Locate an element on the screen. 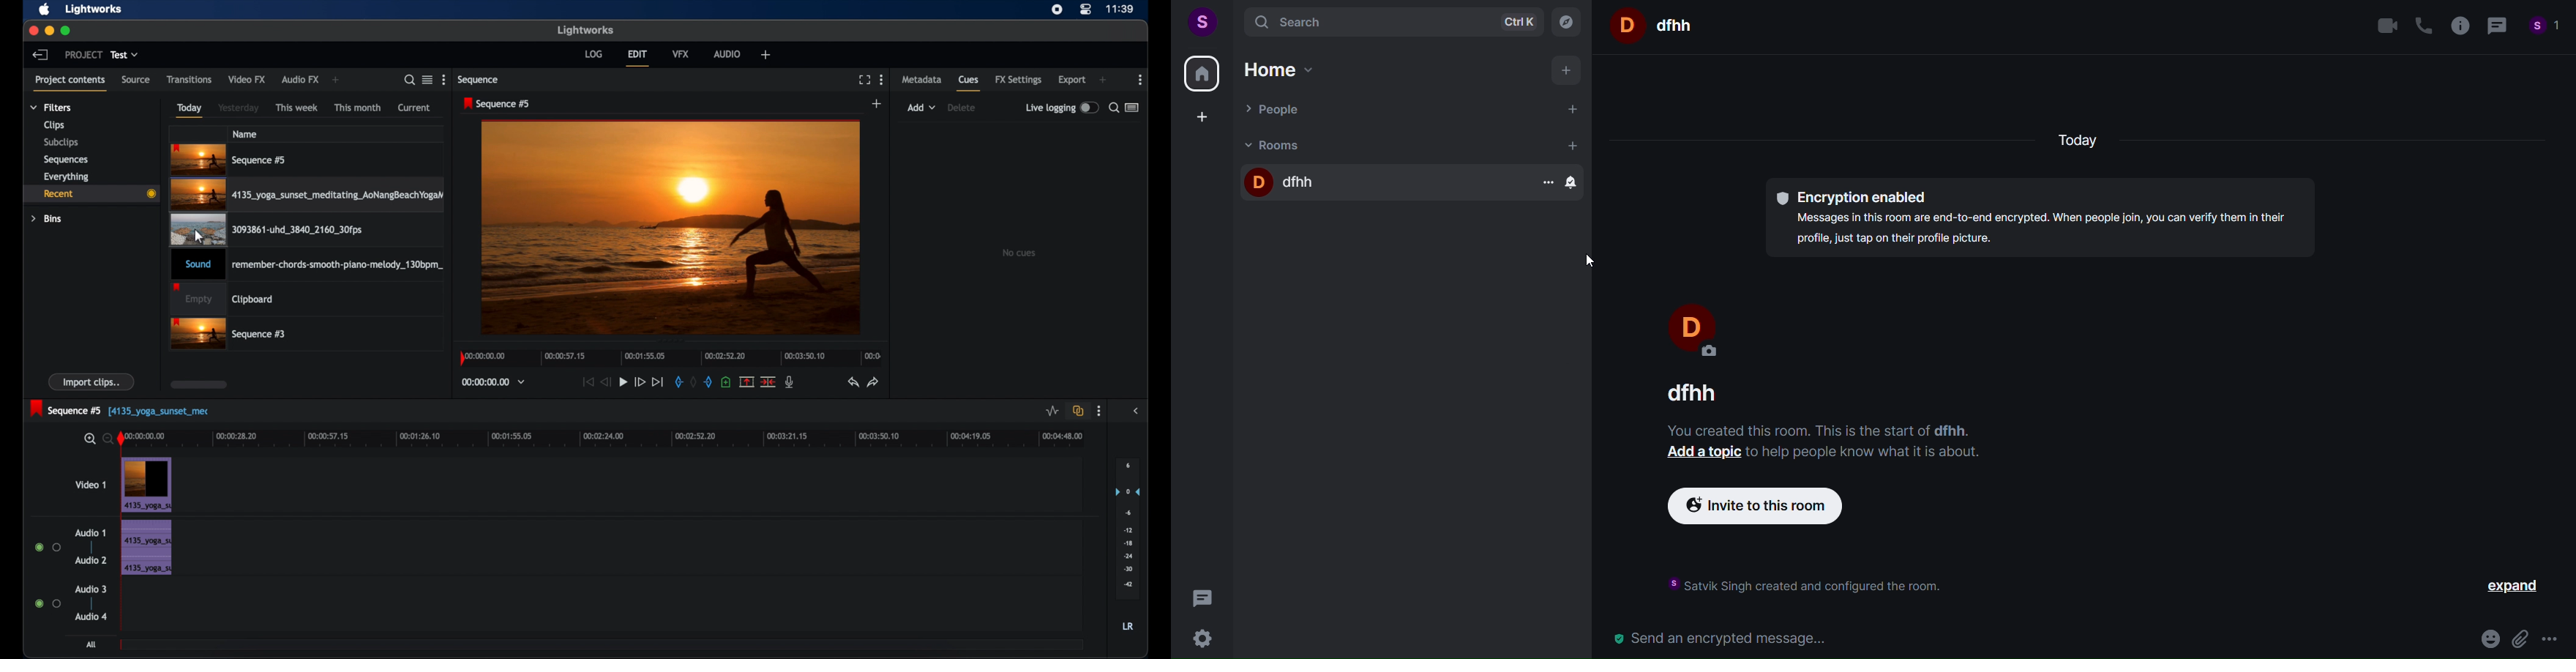 This screenshot has width=2576, height=672. call is located at coordinates (2421, 23).